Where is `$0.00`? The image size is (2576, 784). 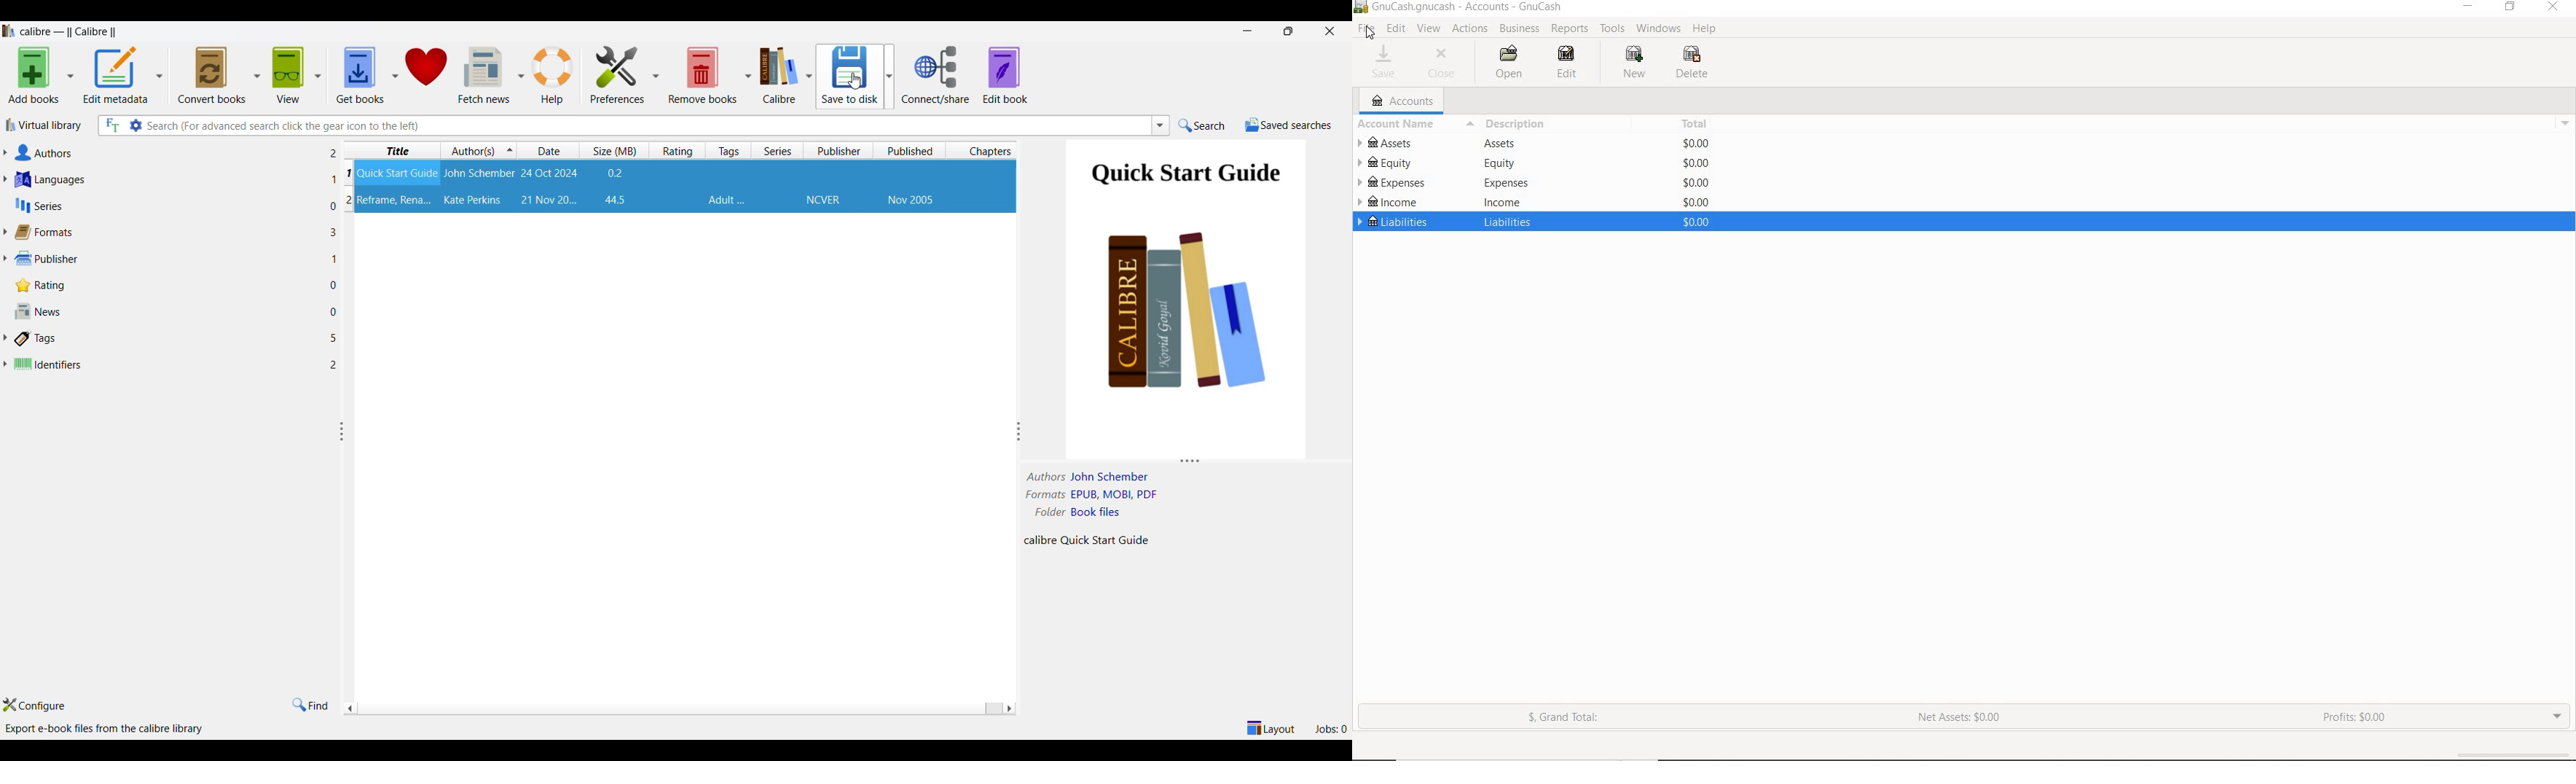 $0.00 is located at coordinates (1696, 202).